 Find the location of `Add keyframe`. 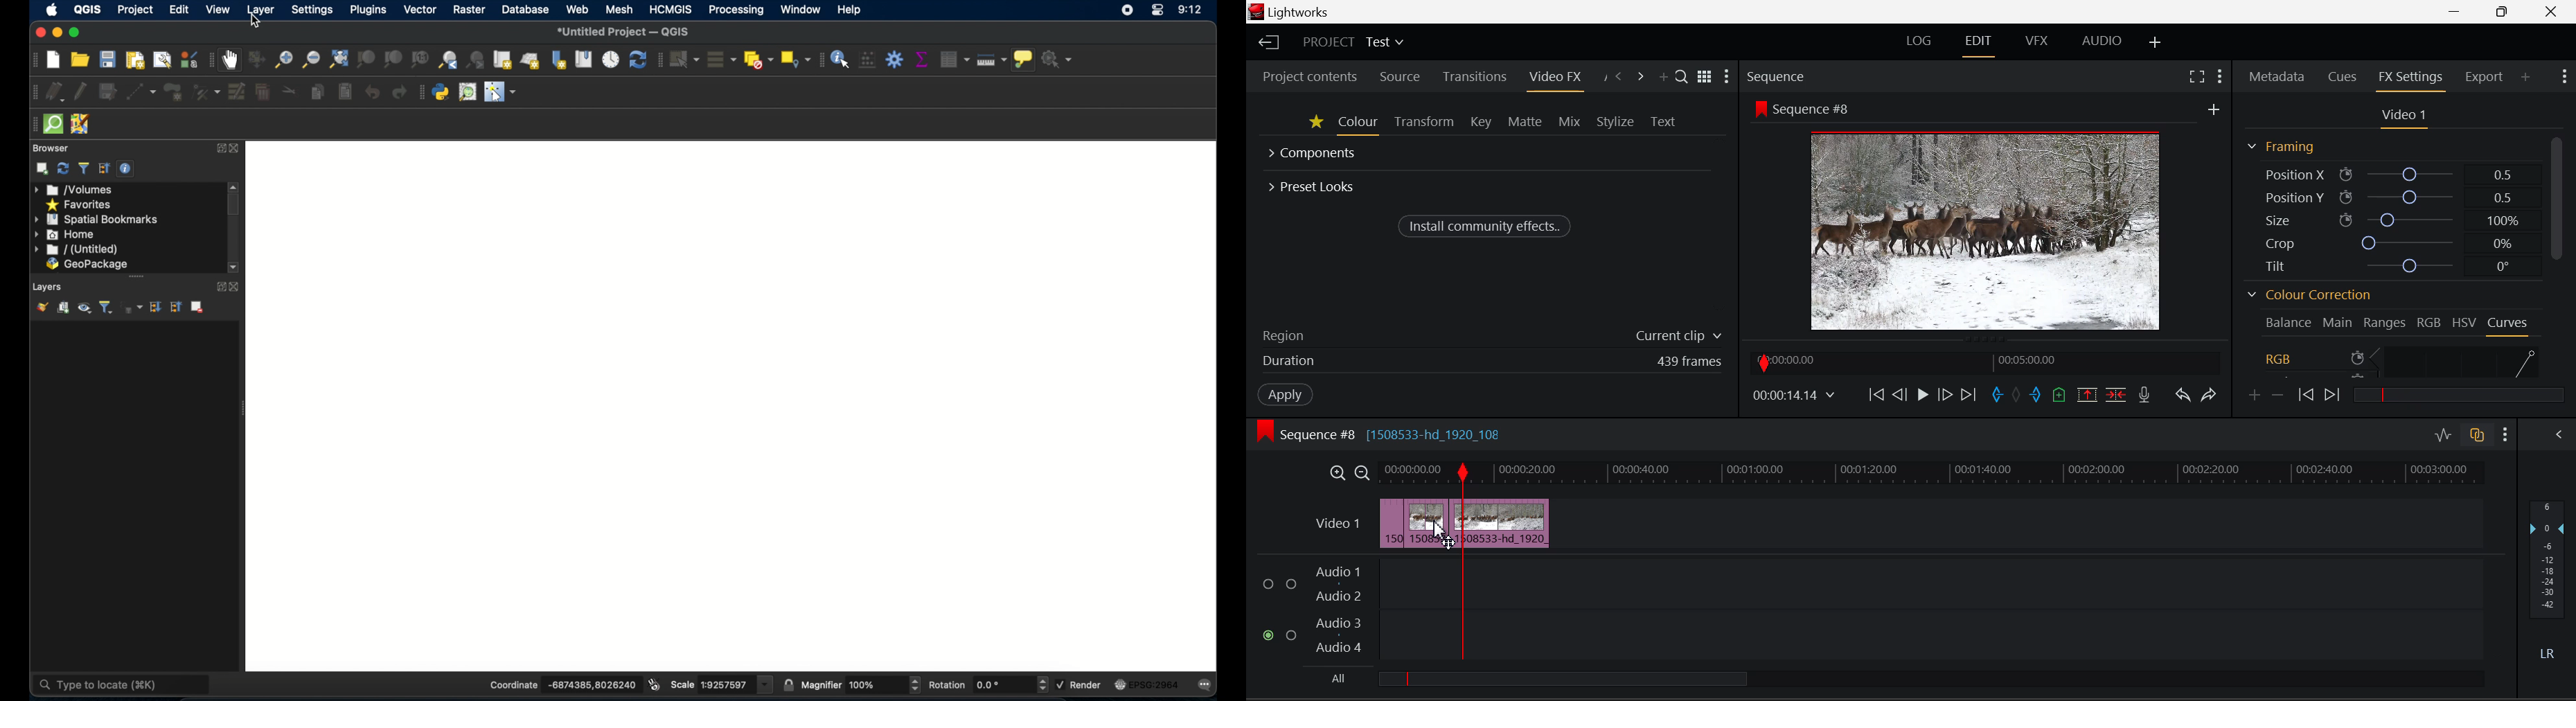

Add keyframe is located at coordinates (2253, 396).